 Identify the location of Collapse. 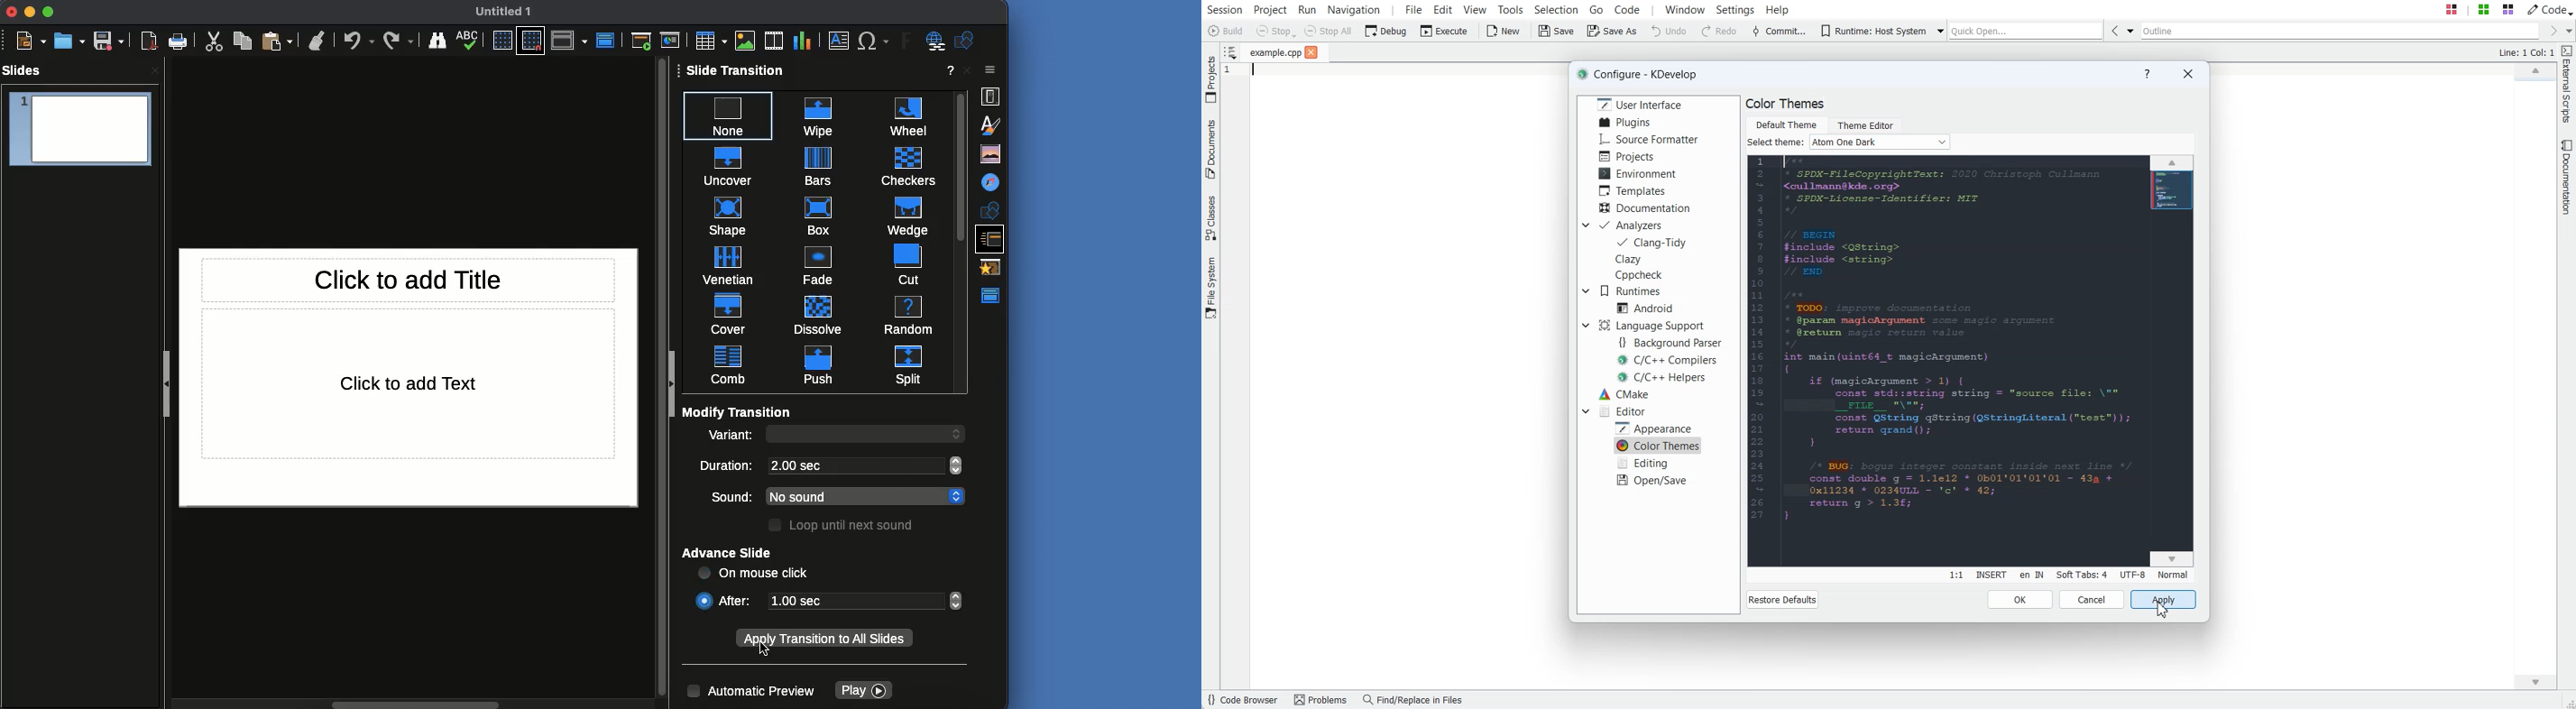
(165, 382).